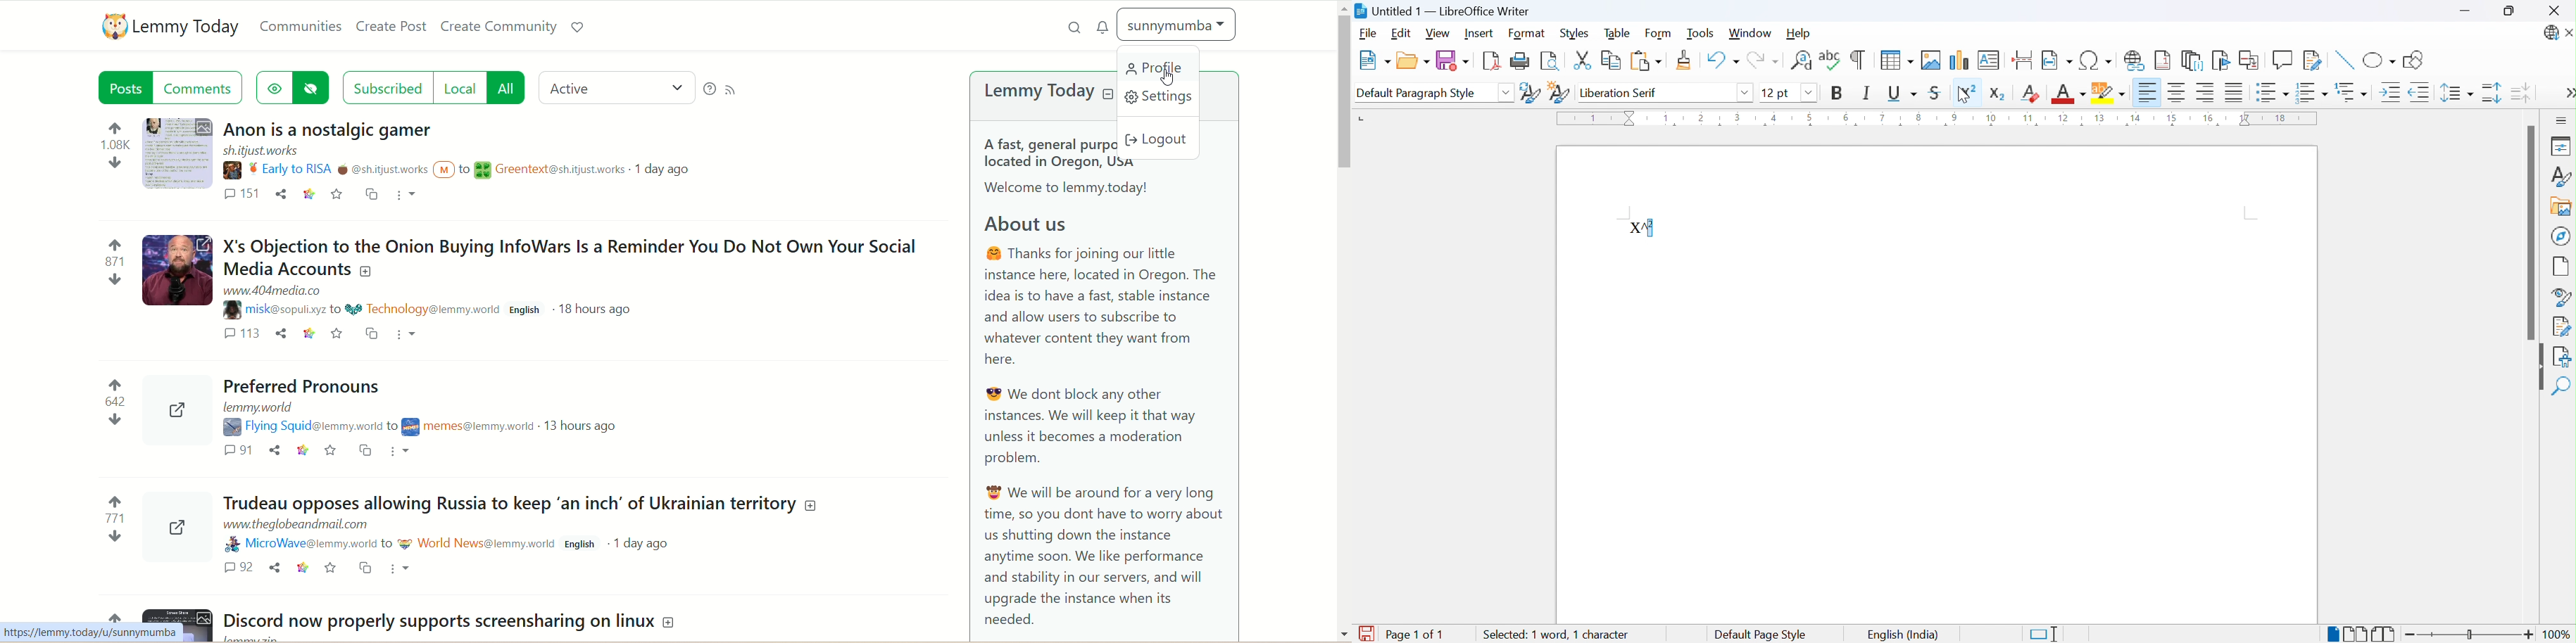 The width and height of the screenshot is (2576, 644). Describe the element at coordinates (1859, 58) in the screenshot. I see `Toggle formatting marks` at that location.